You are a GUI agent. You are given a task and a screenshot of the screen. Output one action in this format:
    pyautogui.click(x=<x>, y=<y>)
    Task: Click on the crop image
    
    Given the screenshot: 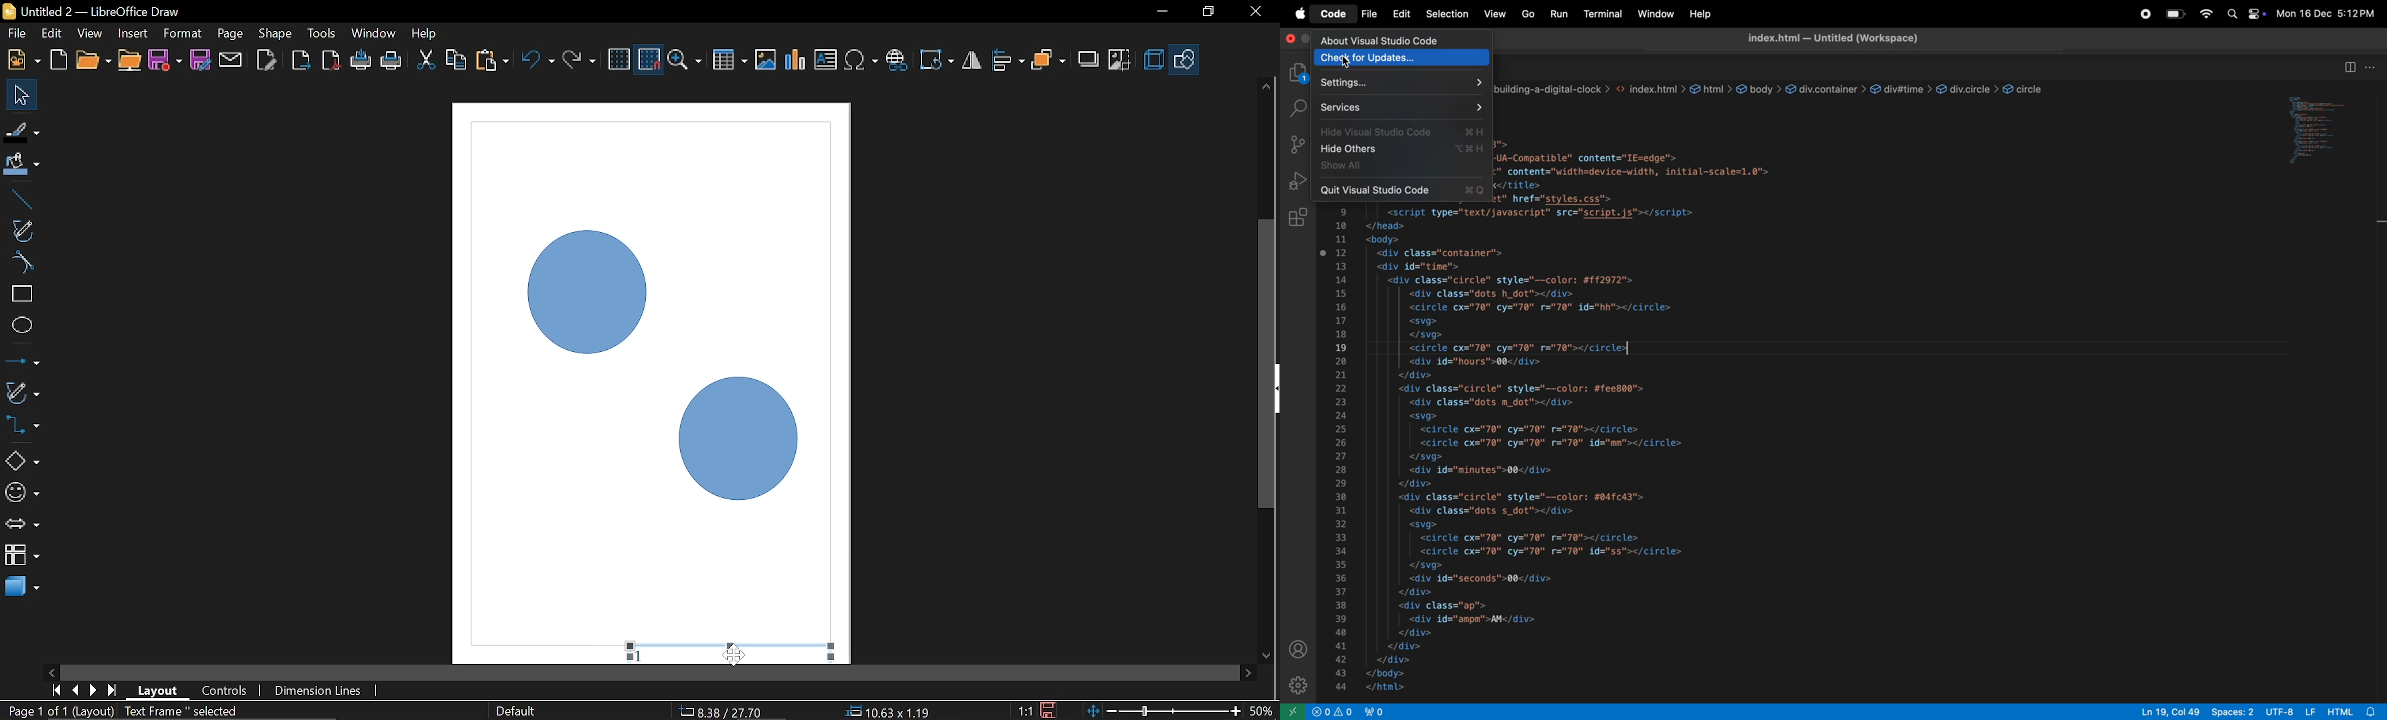 What is the action you would take?
    pyautogui.click(x=1120, y=61)
    